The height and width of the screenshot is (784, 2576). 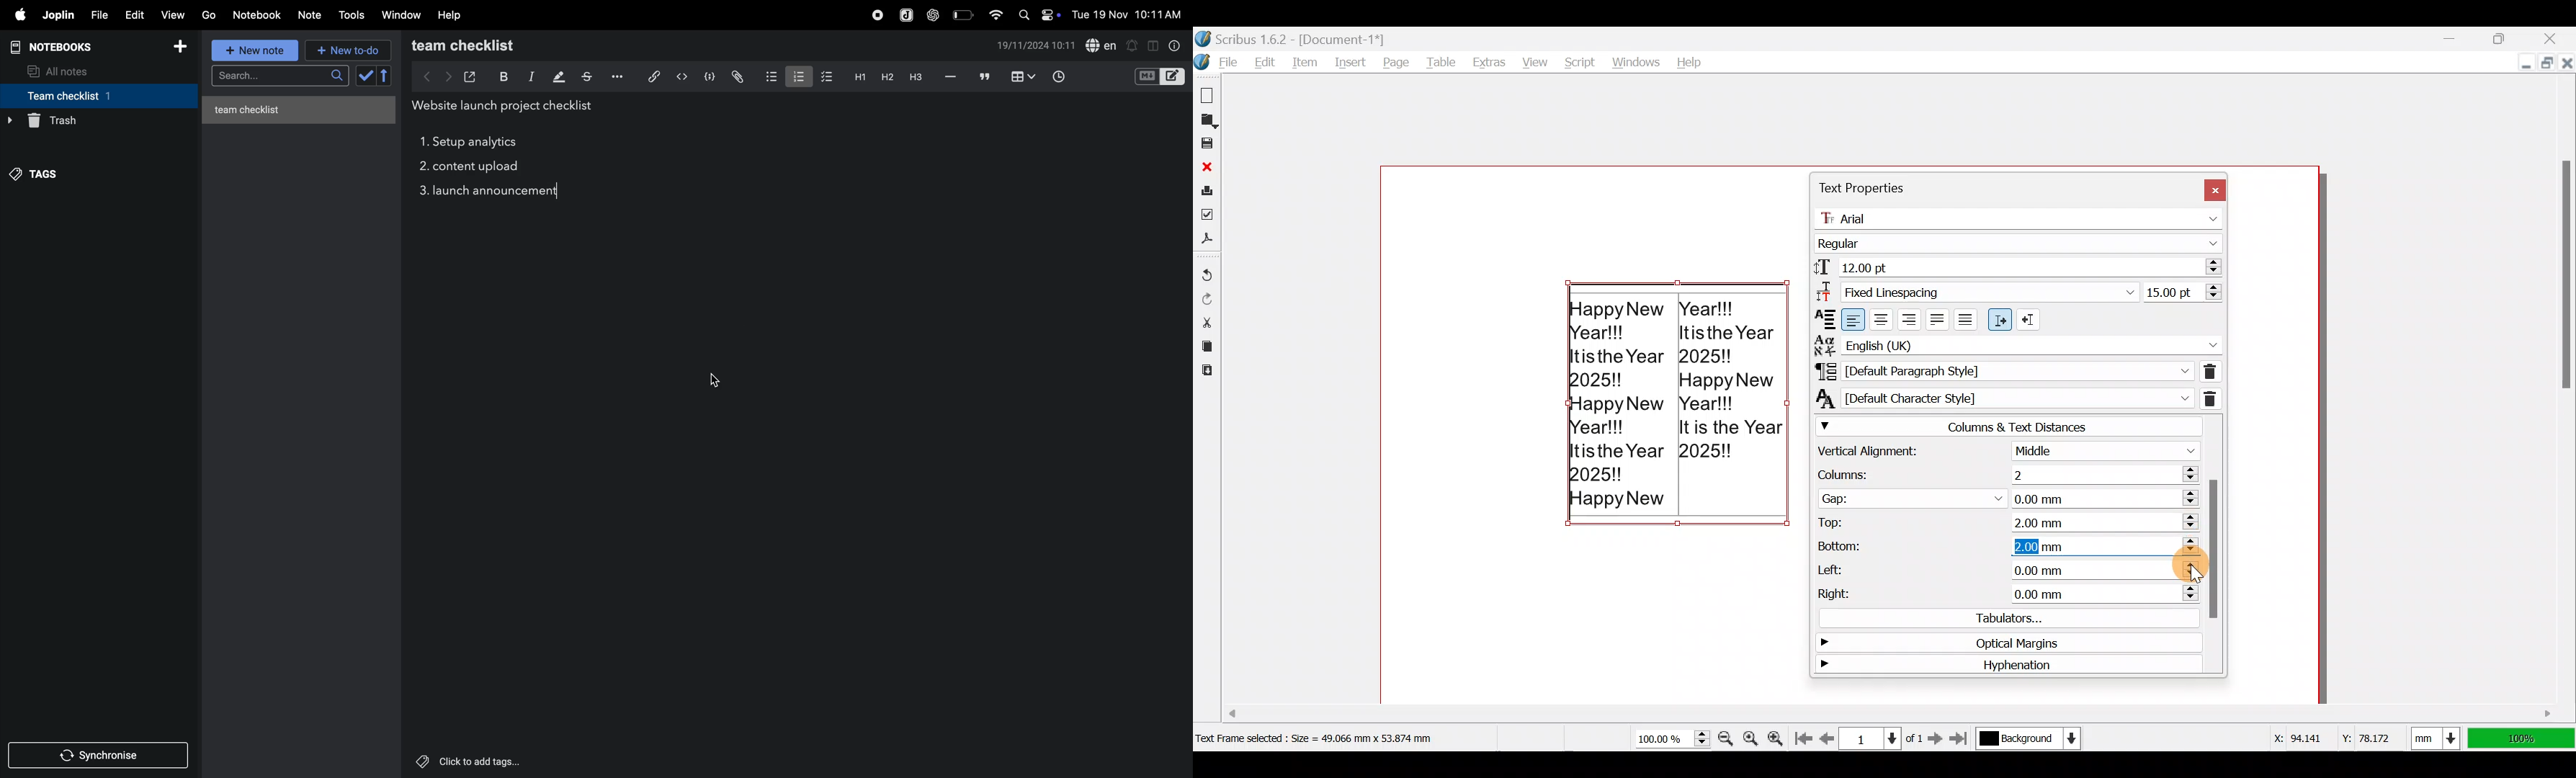 I want to click on Insert, so click(x=1353, y=62).